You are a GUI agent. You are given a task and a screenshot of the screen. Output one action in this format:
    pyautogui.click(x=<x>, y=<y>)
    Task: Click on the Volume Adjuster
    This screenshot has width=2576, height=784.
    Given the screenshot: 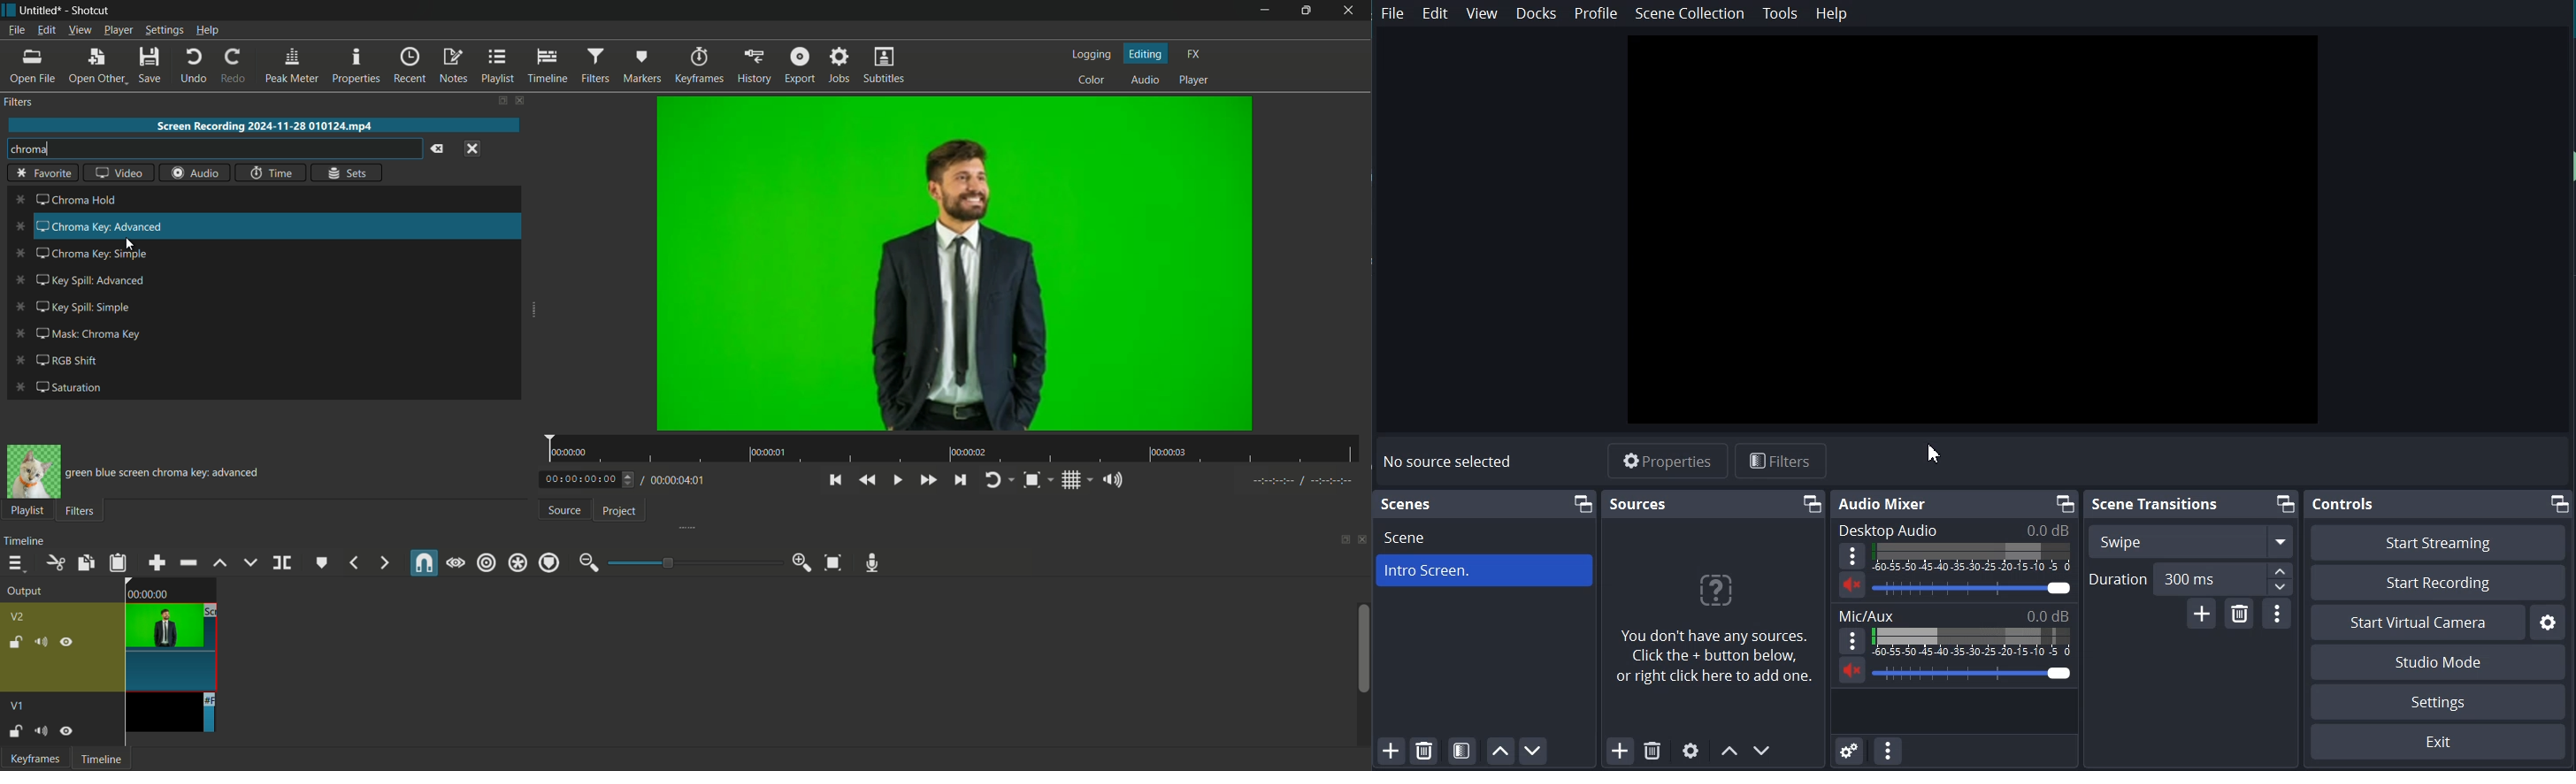 What is the action you would take?
    pyautogui.click(x=1975, y=673)
    